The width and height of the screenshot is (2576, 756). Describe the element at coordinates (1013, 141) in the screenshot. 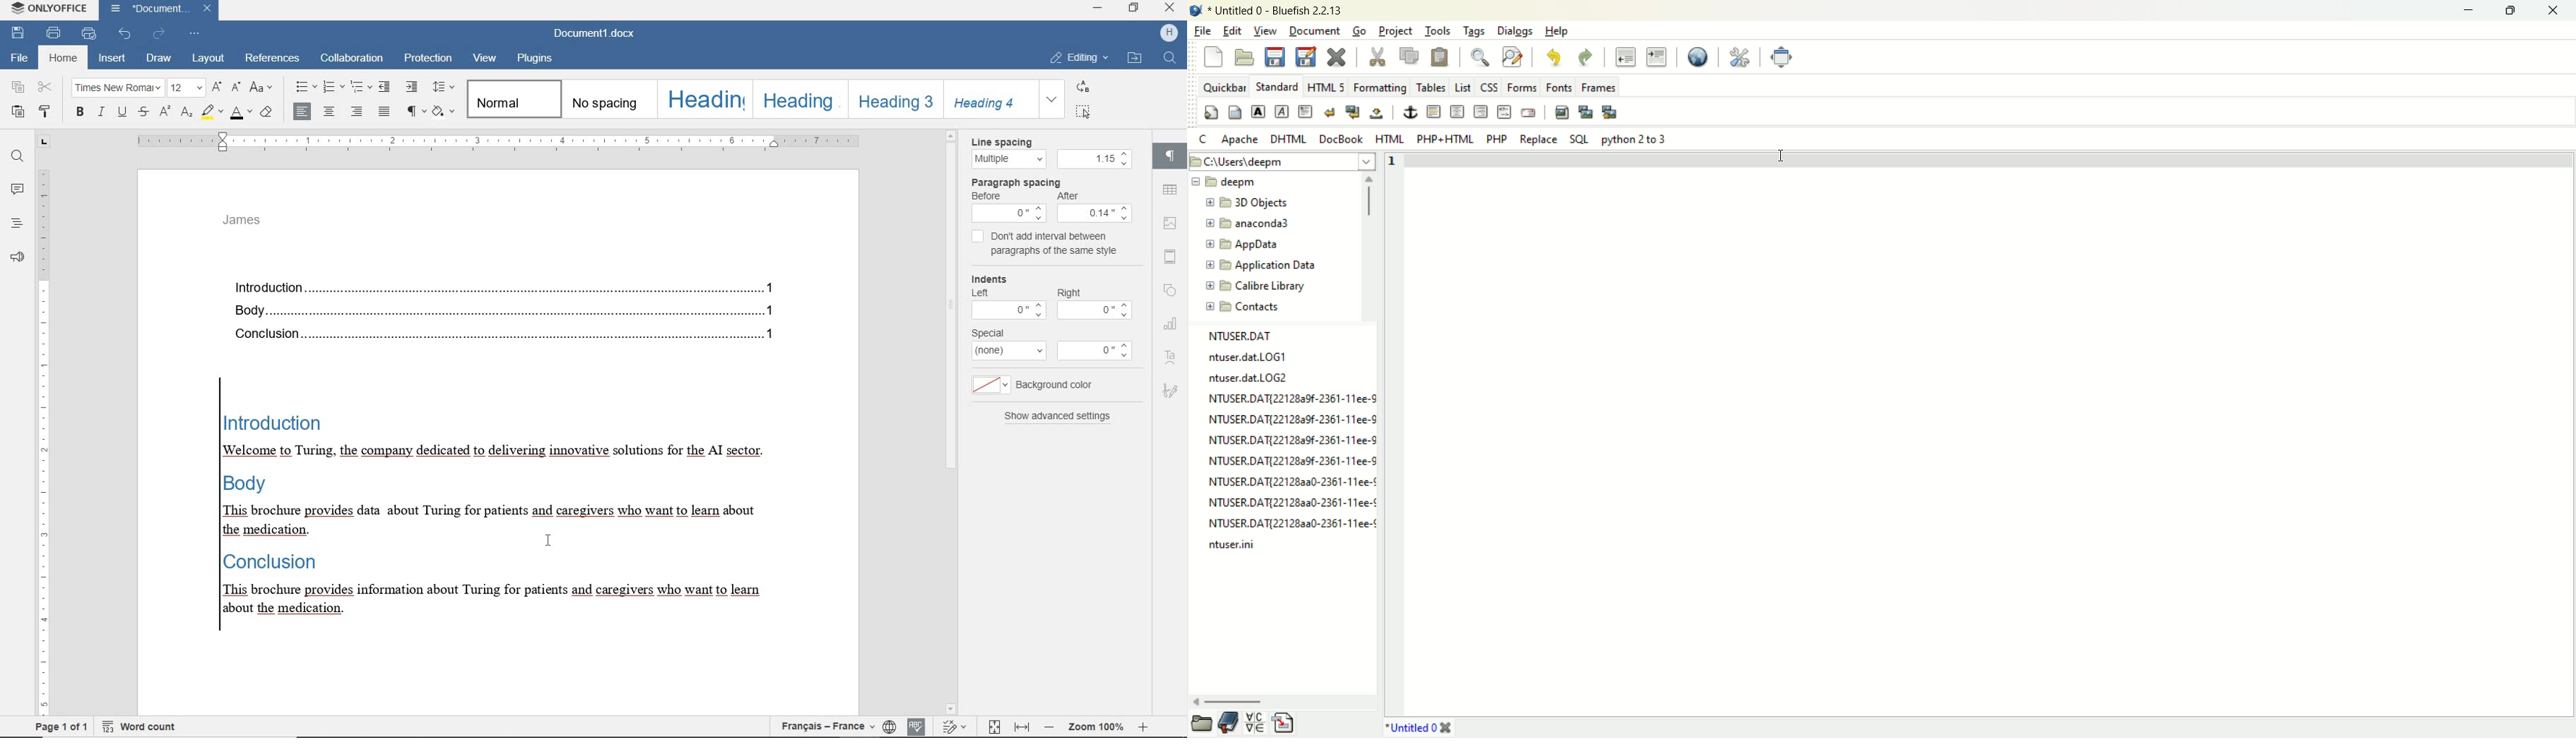

I see `Line spacing` at that location.